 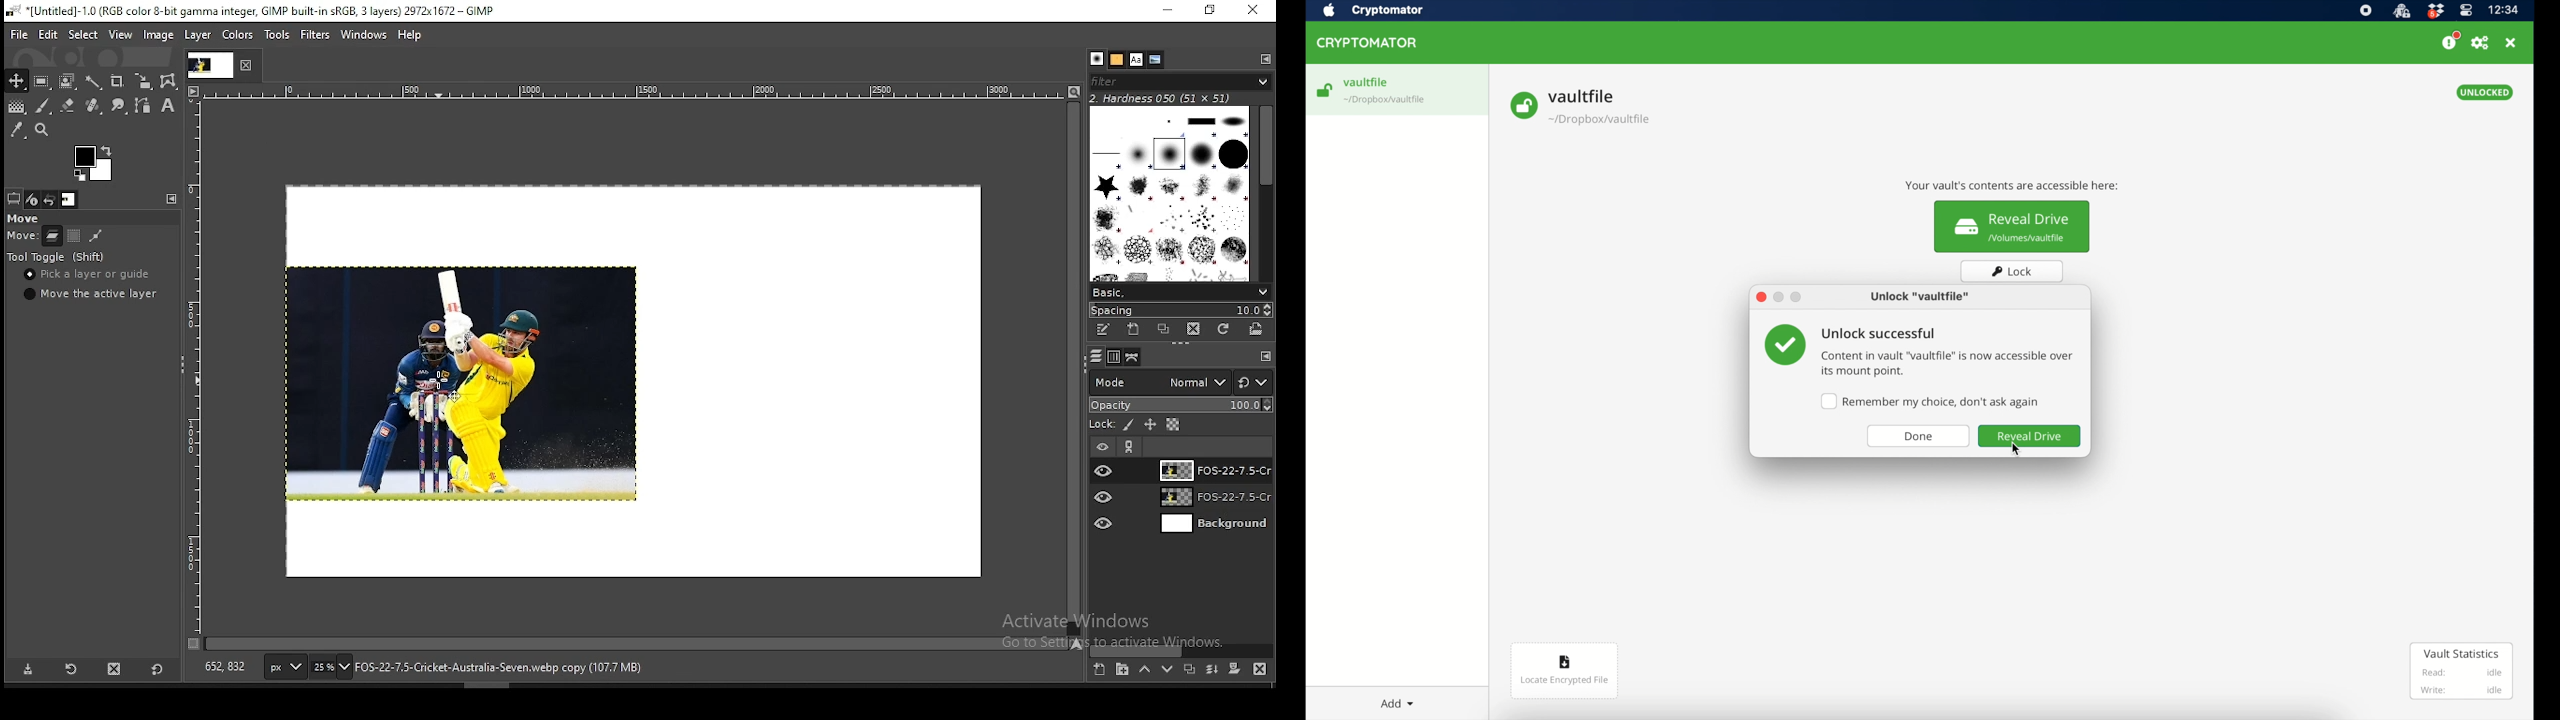 I want to click on lock pixels, so click(x=1130, y=427).